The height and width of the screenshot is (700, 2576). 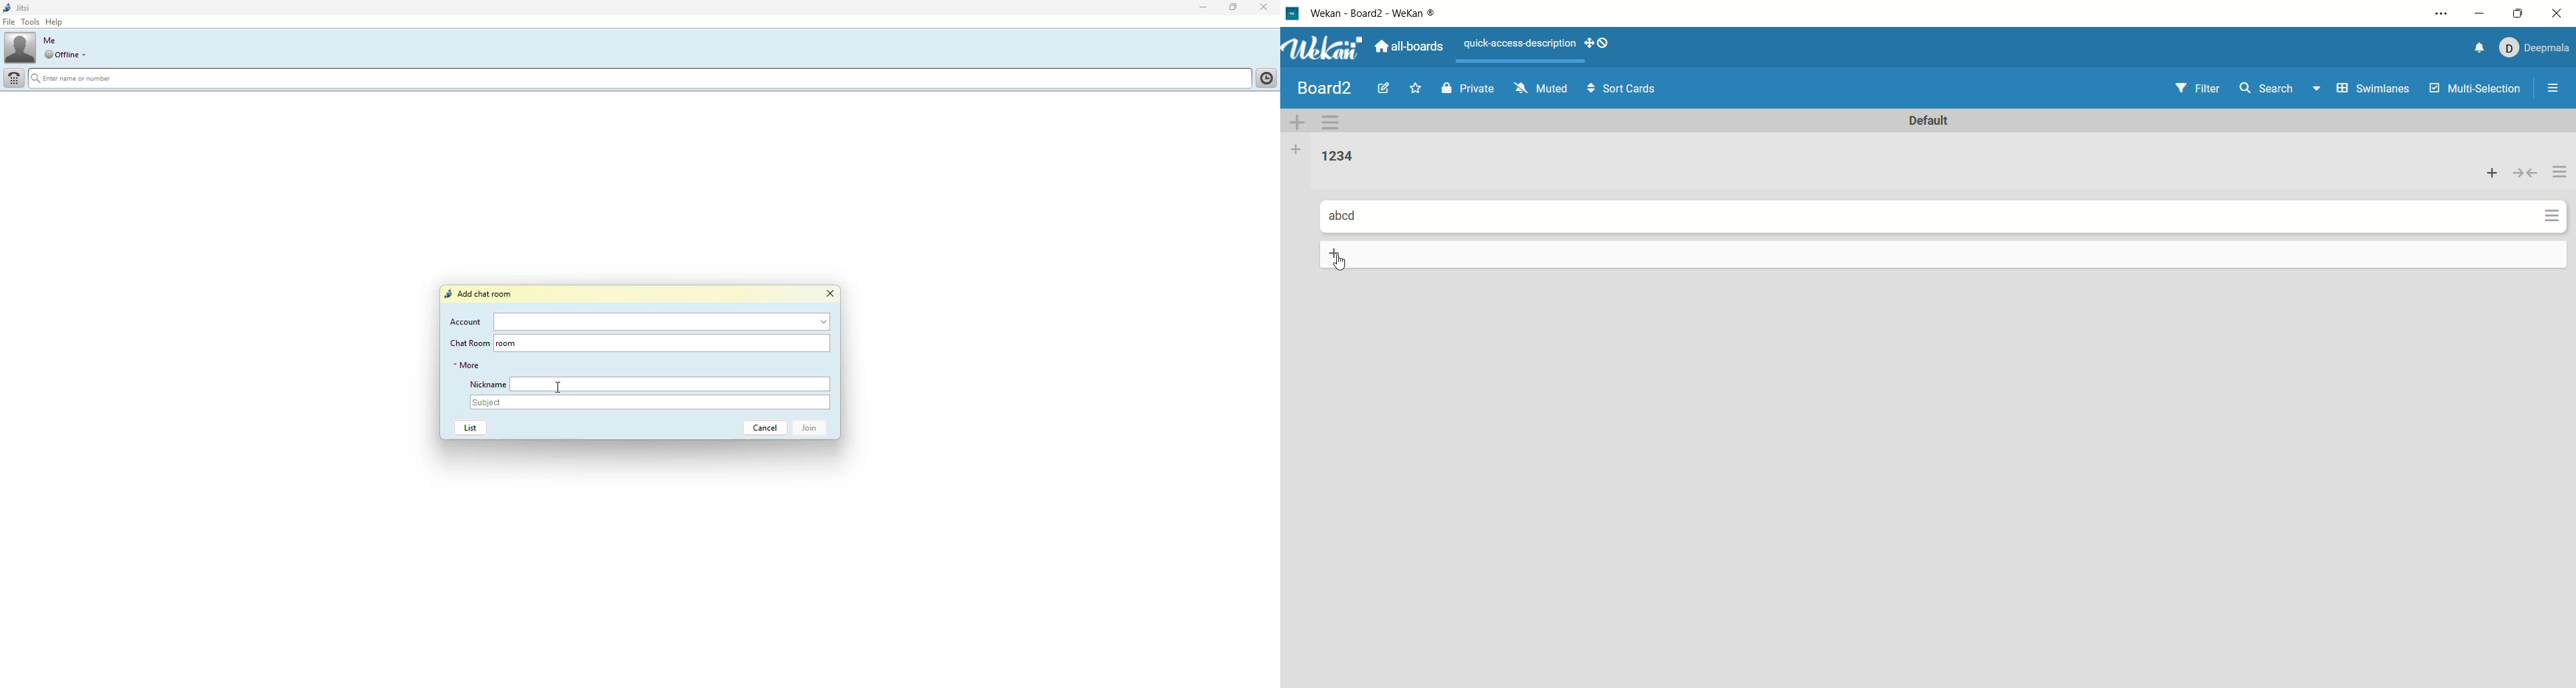 What do you see at coordinates (1267, 7) in the screenshot?
I see `close` at bounding box center [1267, 7].